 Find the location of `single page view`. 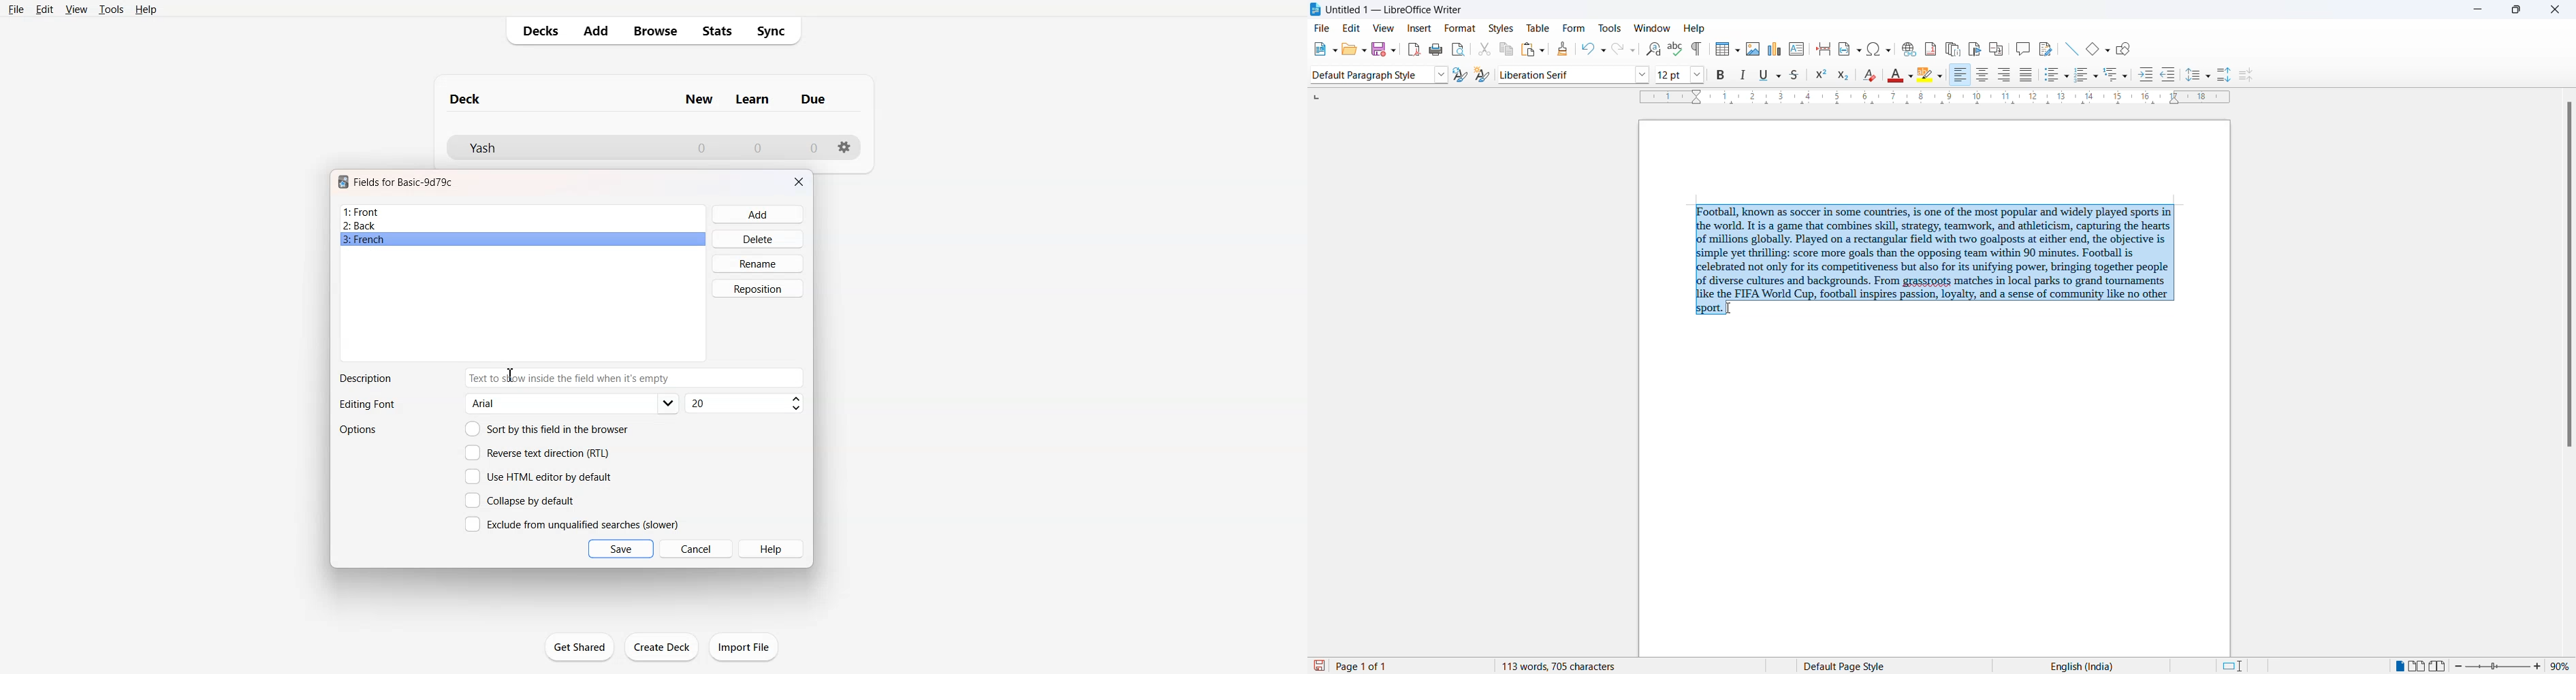

single page view is located at coordinates (2397, 666).